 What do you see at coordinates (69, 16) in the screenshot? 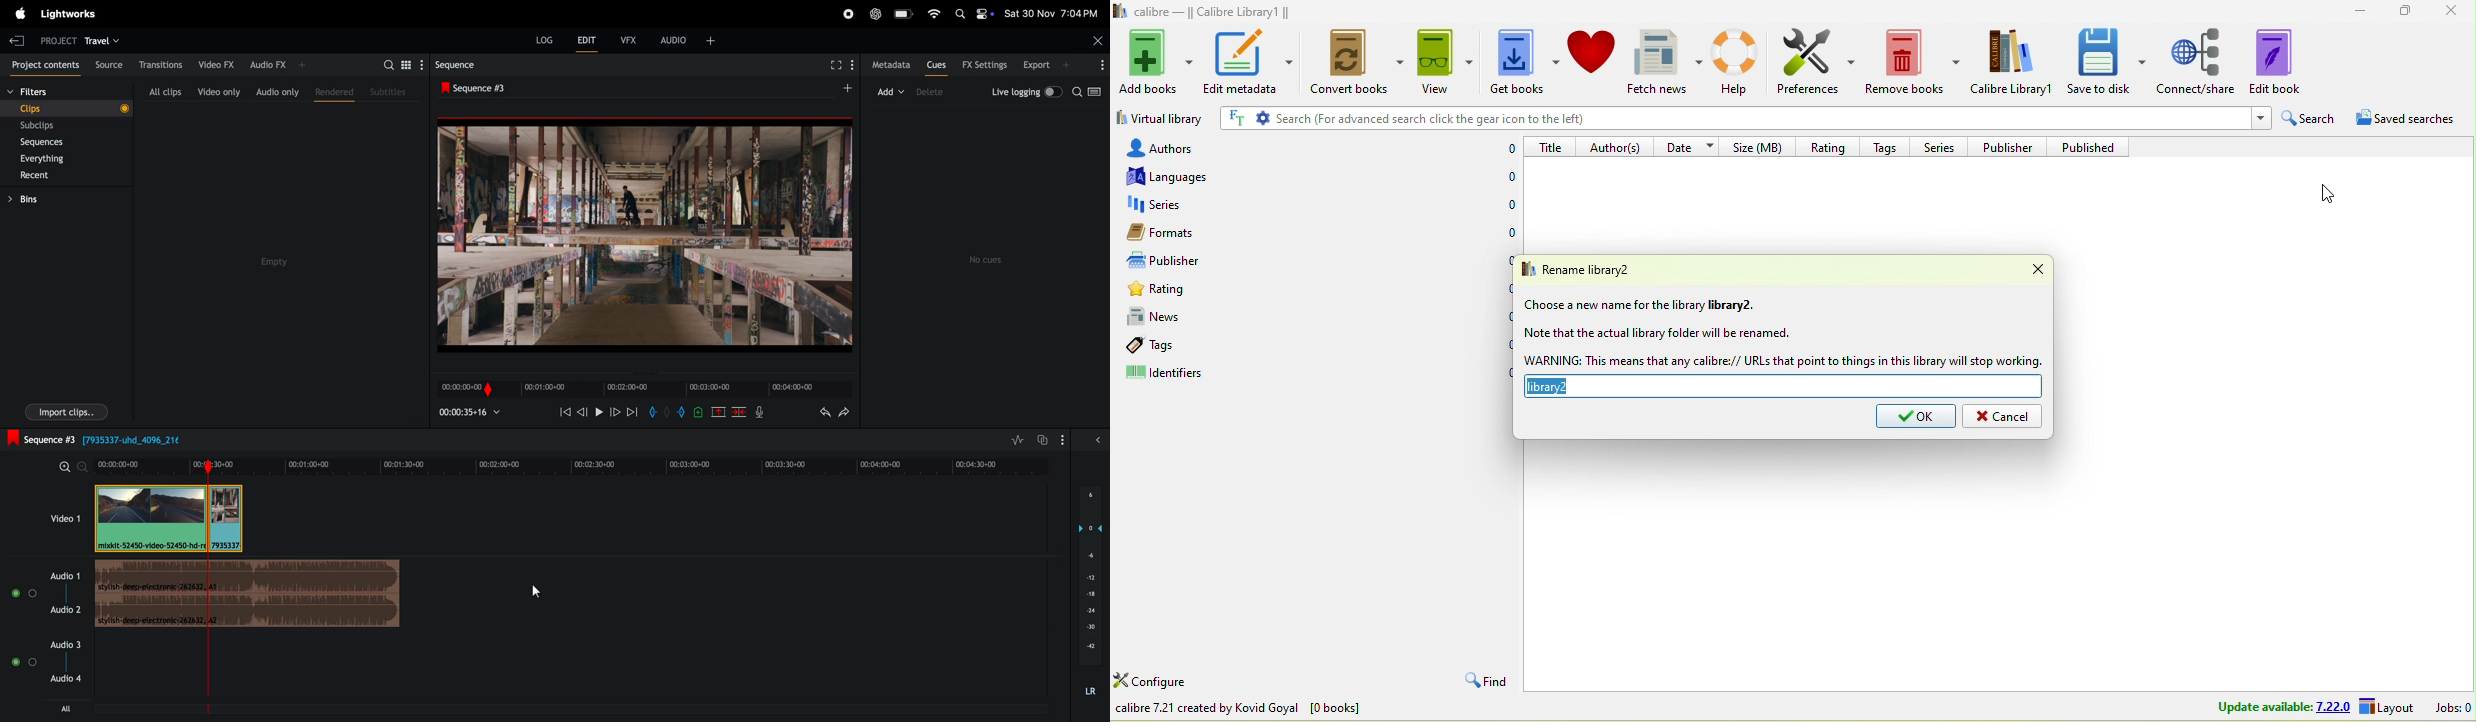
I see `light works` at bounding box center [69, 16].